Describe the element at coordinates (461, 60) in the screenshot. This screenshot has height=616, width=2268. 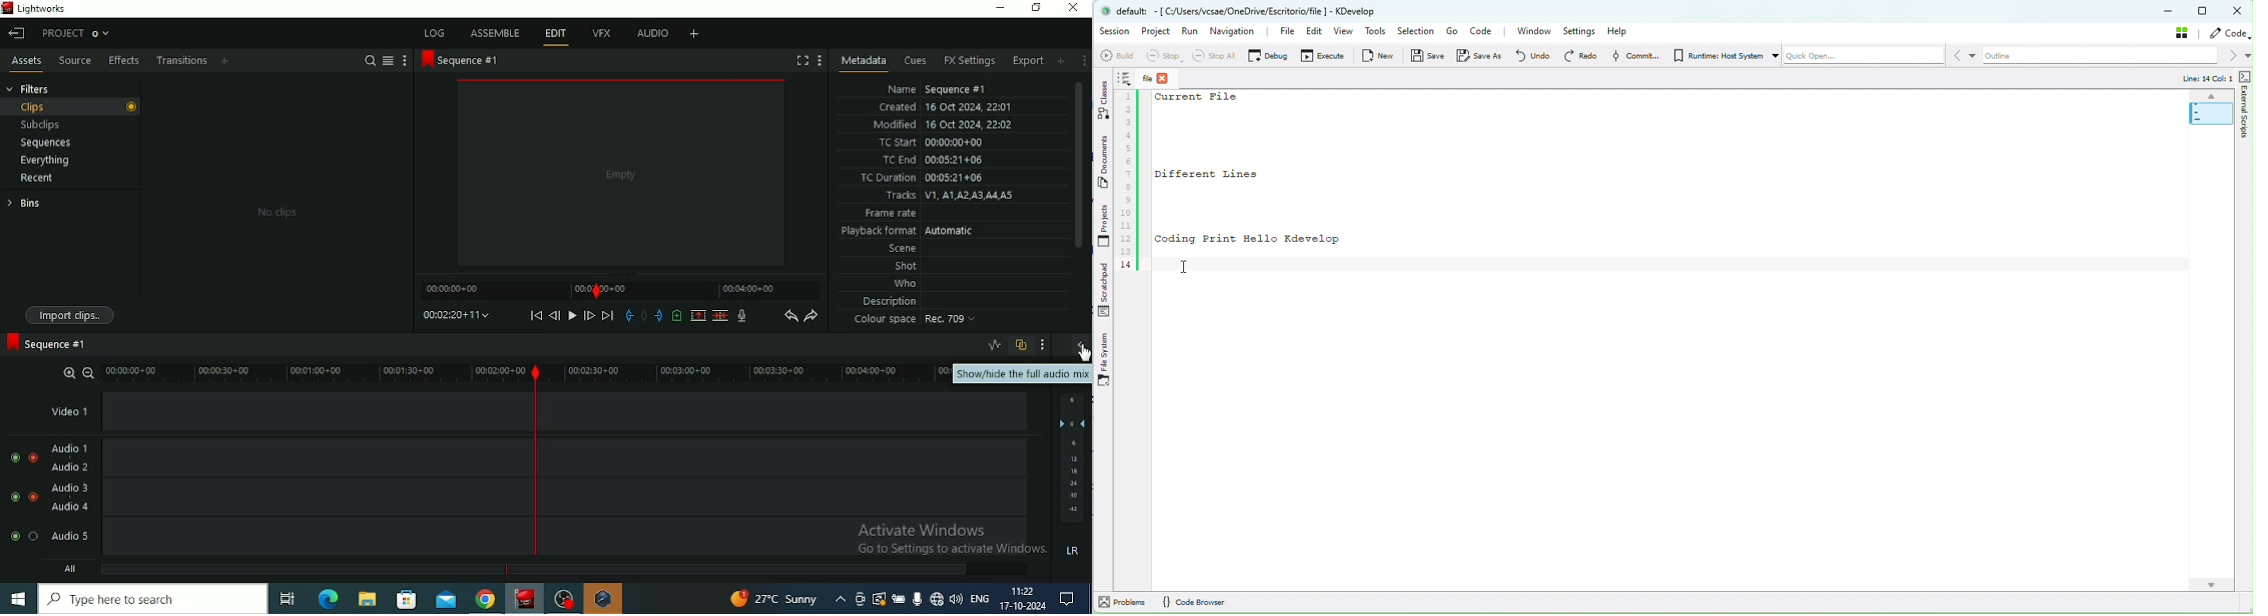
I see `Sequence #1` at that location.